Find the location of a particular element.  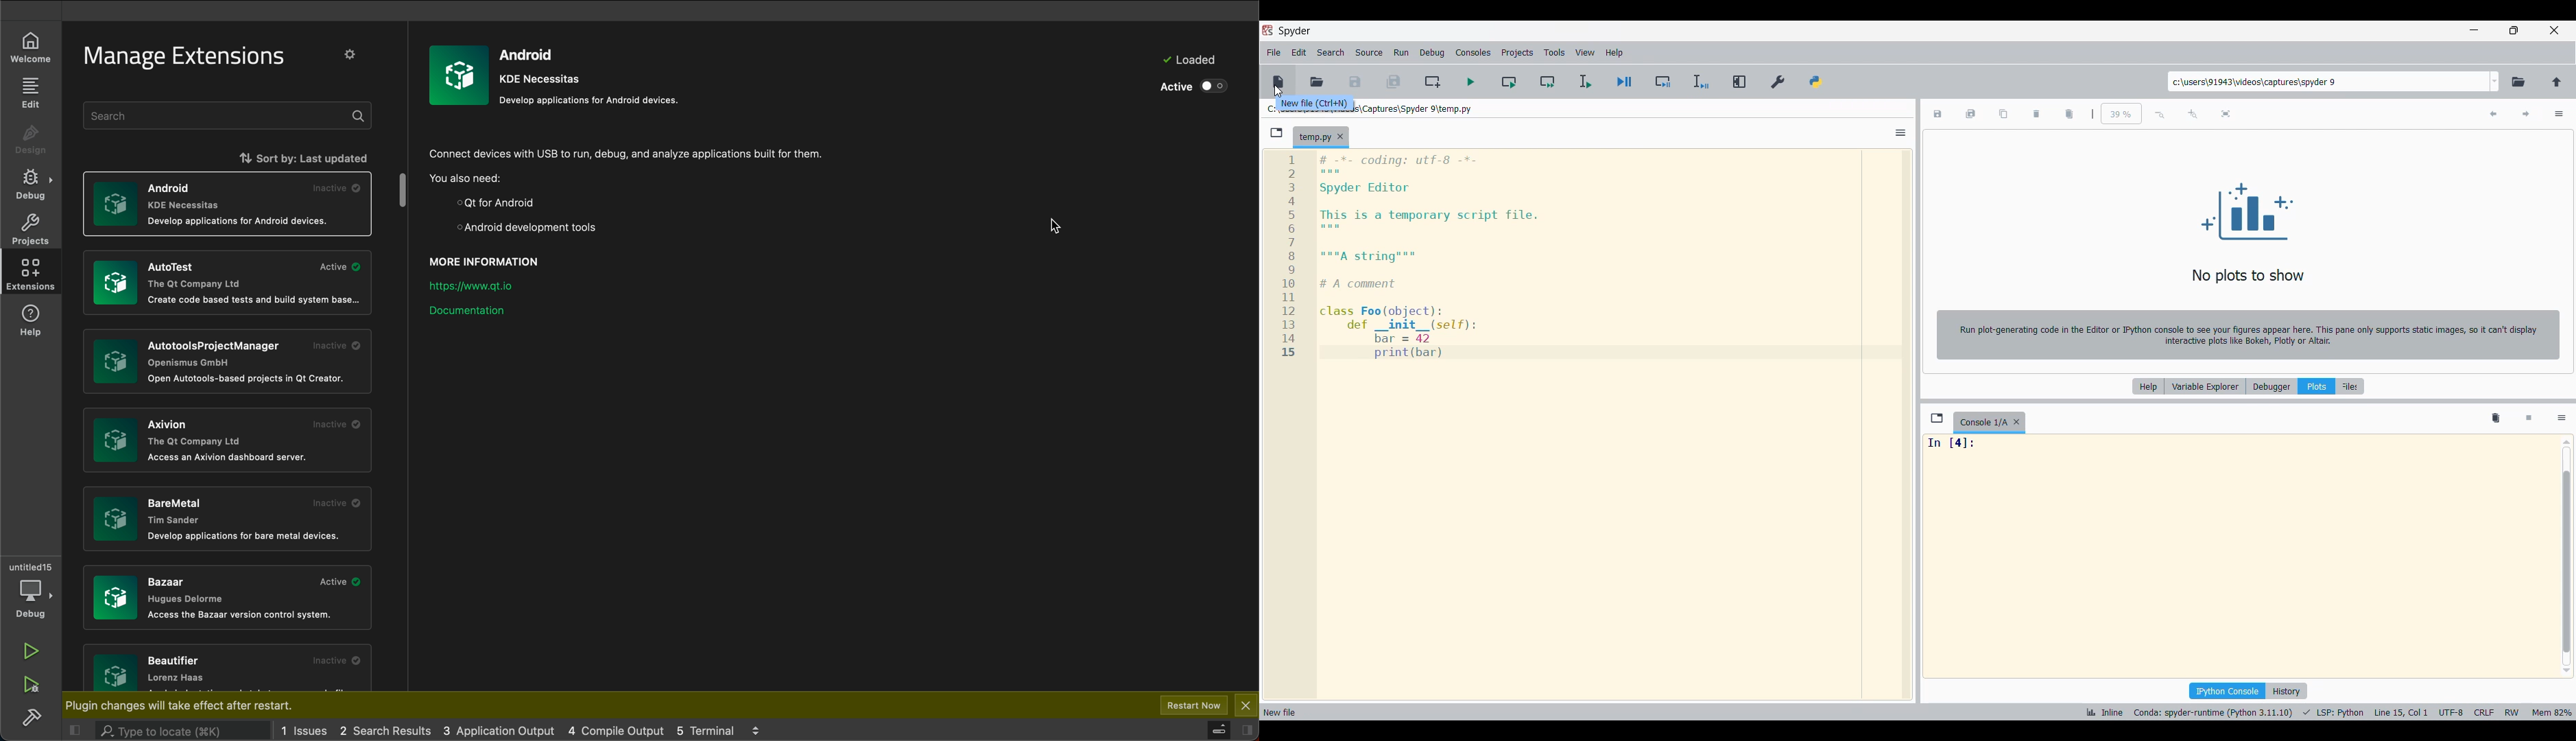

Input zoom factor is located at coordinates (2121, 113).